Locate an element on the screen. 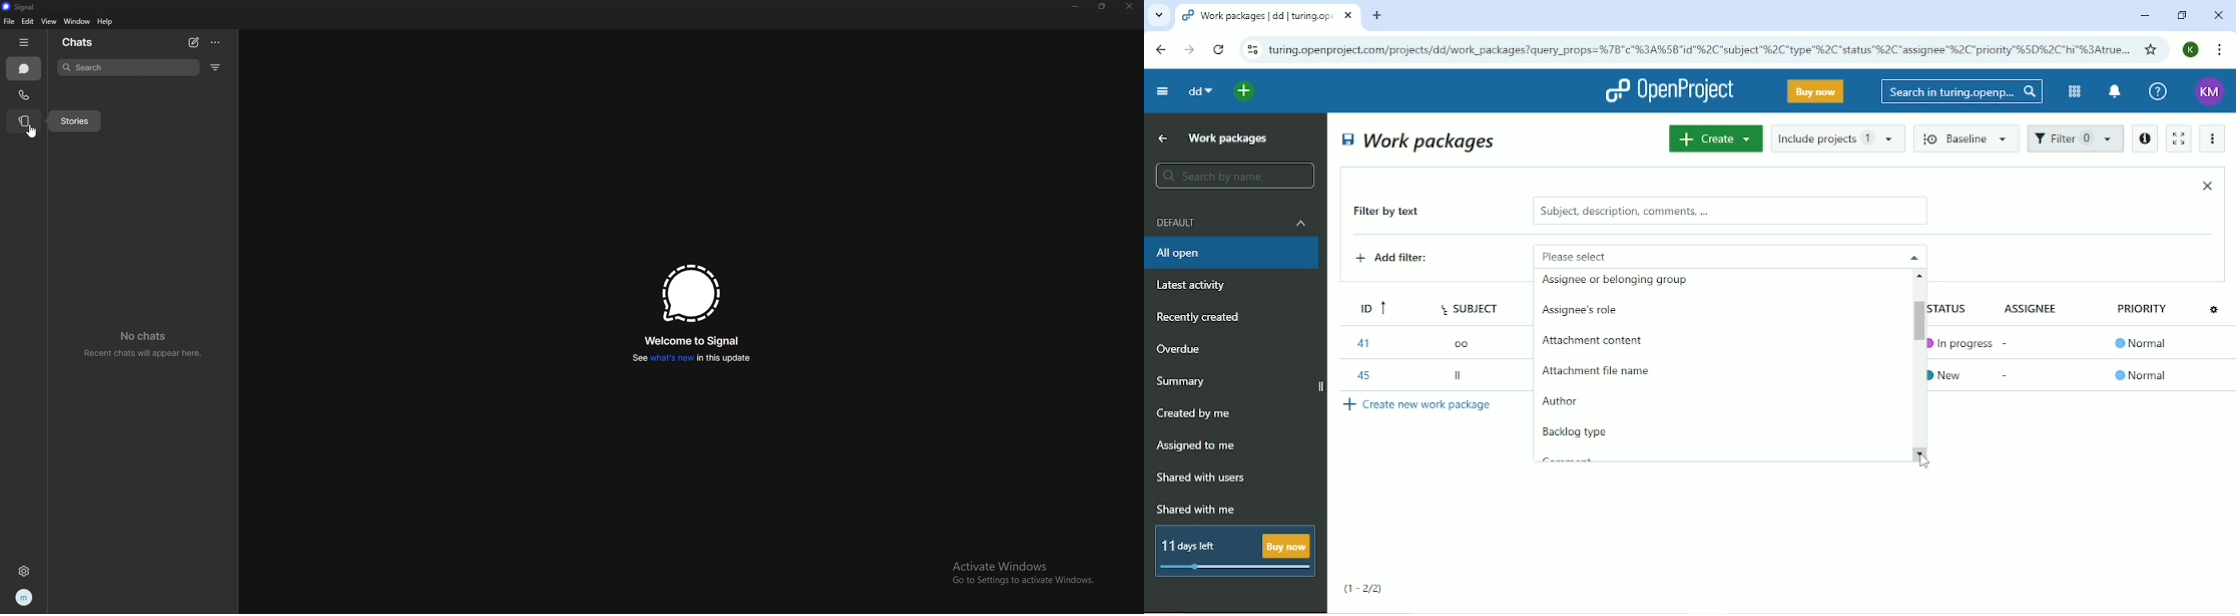 The image size is (2240, 616). close is located at coordinates (1129, 7).